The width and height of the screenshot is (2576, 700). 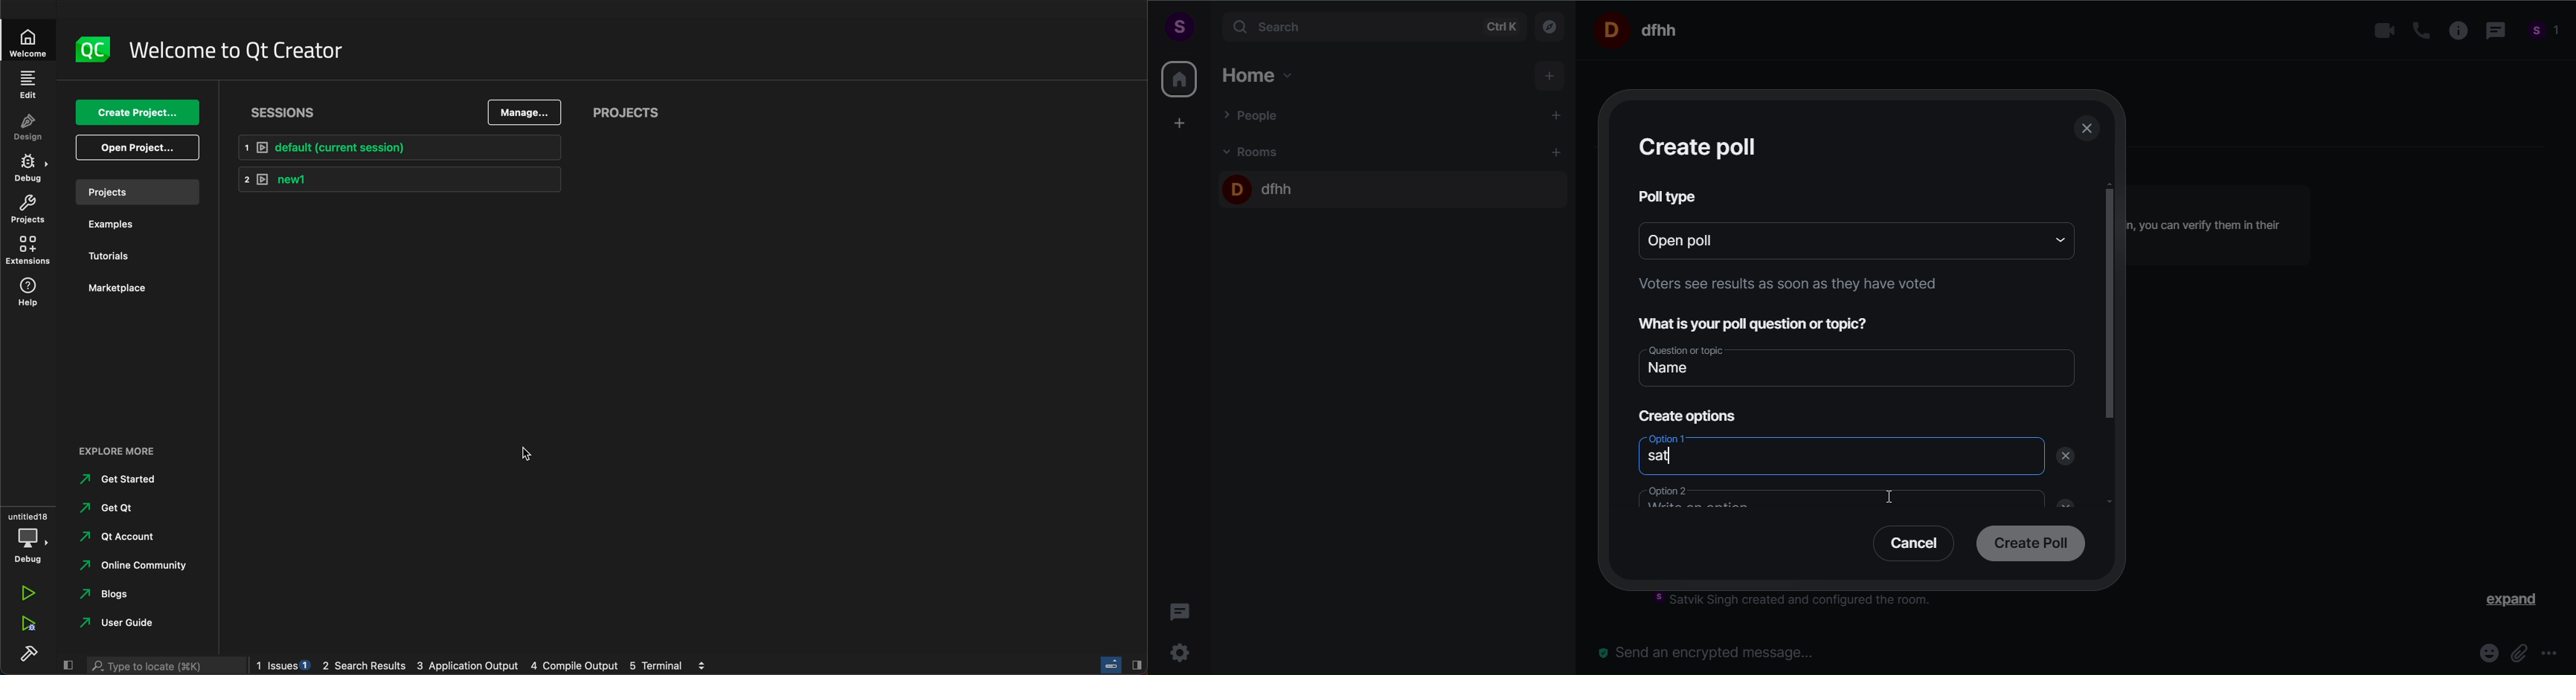 I want to click on start chat, so click(x=1558, y=117).